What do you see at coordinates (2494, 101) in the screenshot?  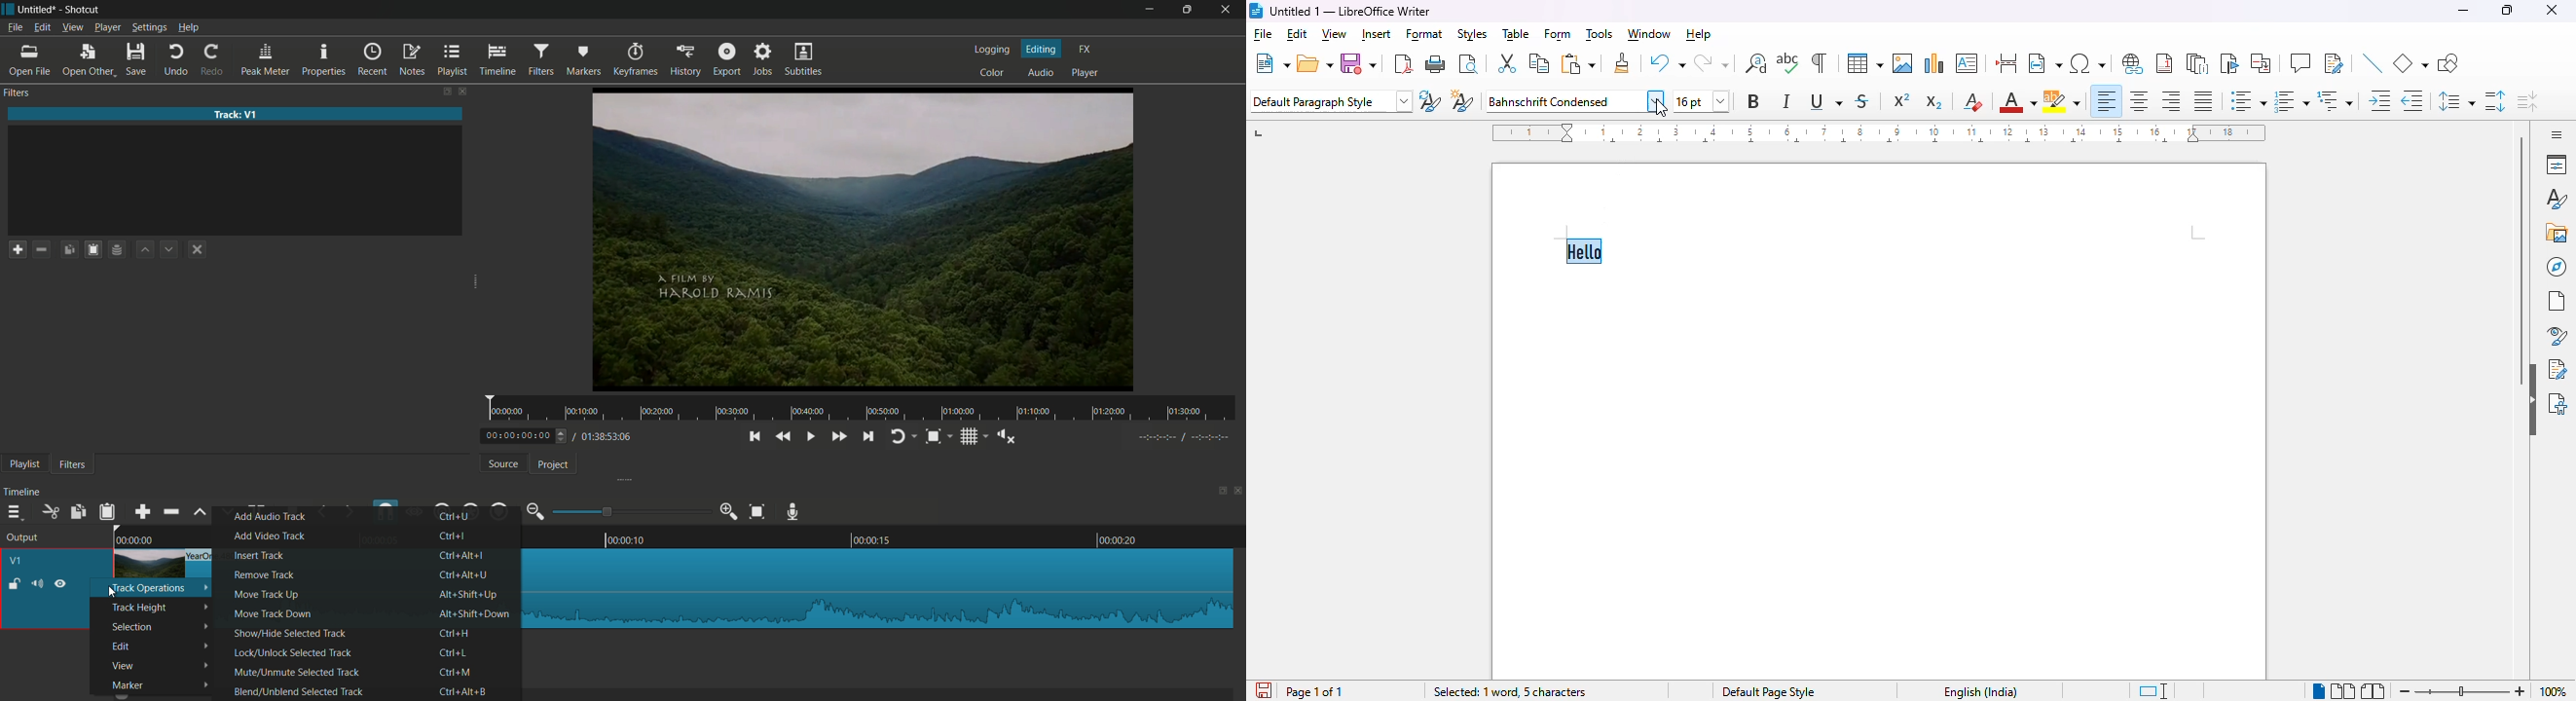 I see `increase paragraph spacing` at bounding box center [2494, 101].